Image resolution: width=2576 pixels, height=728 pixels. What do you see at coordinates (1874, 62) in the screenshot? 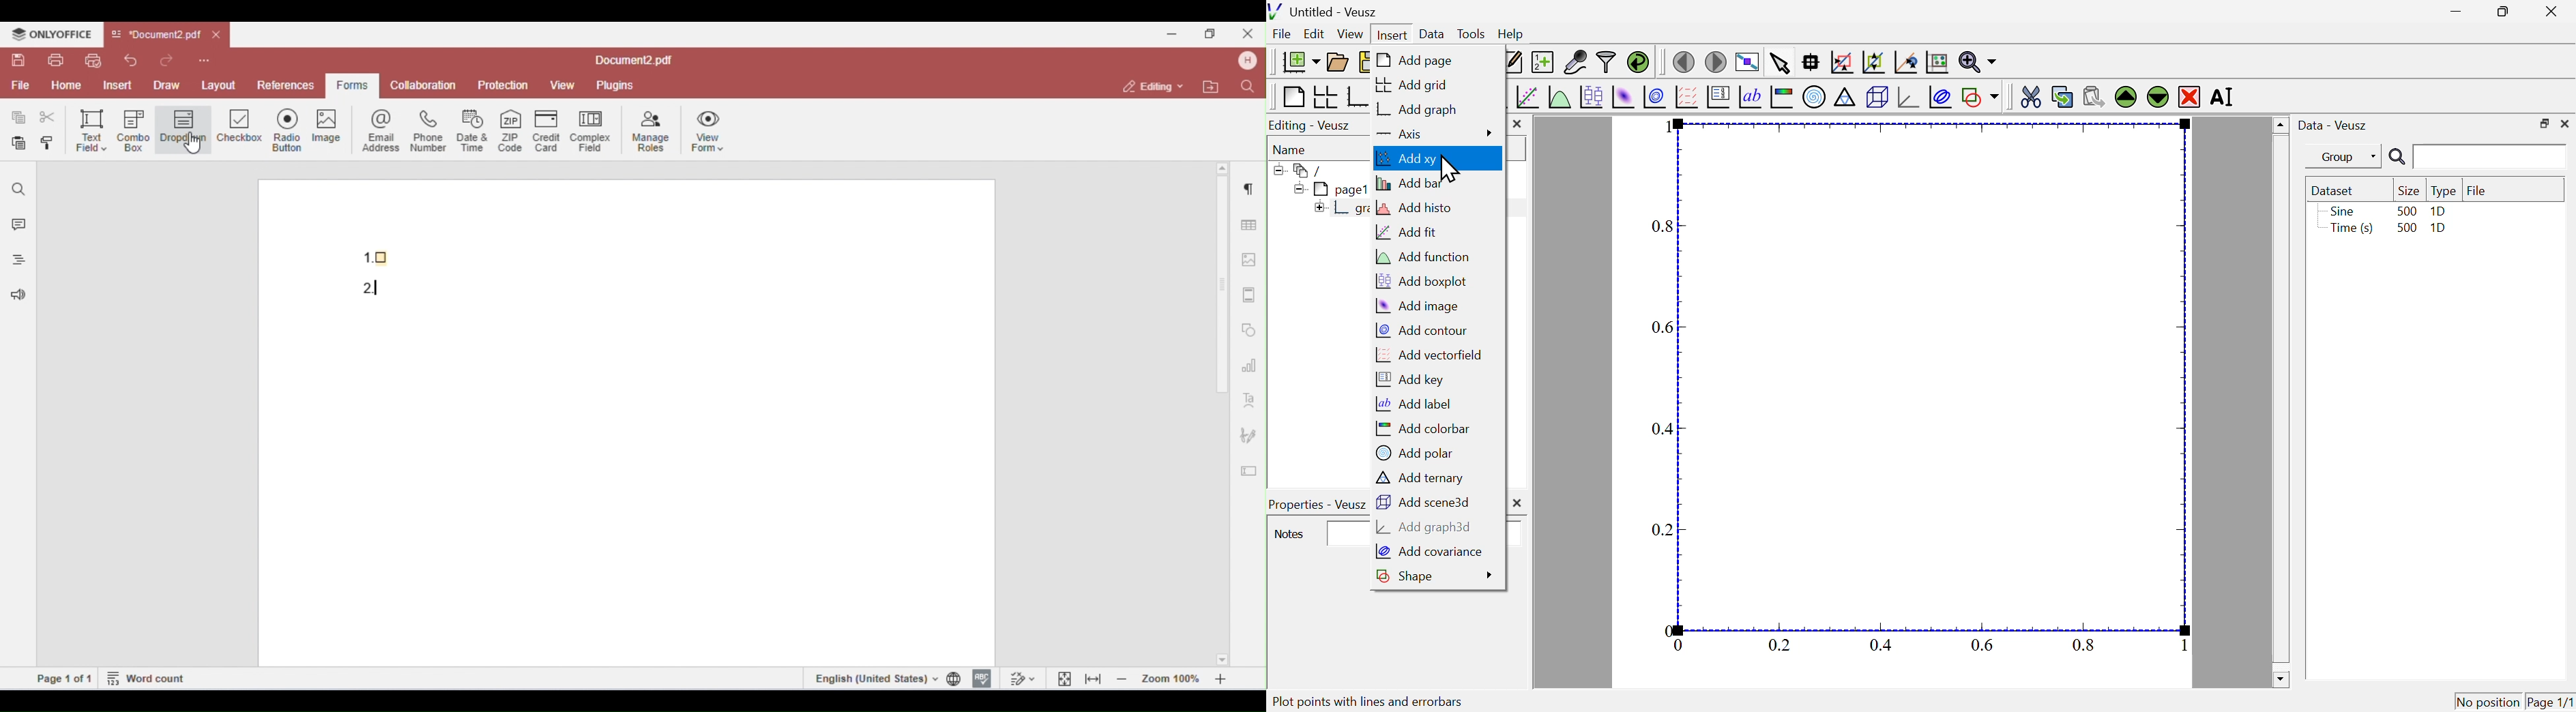
I see `zoom out of graph axes` at bounding box center [1874, 62].